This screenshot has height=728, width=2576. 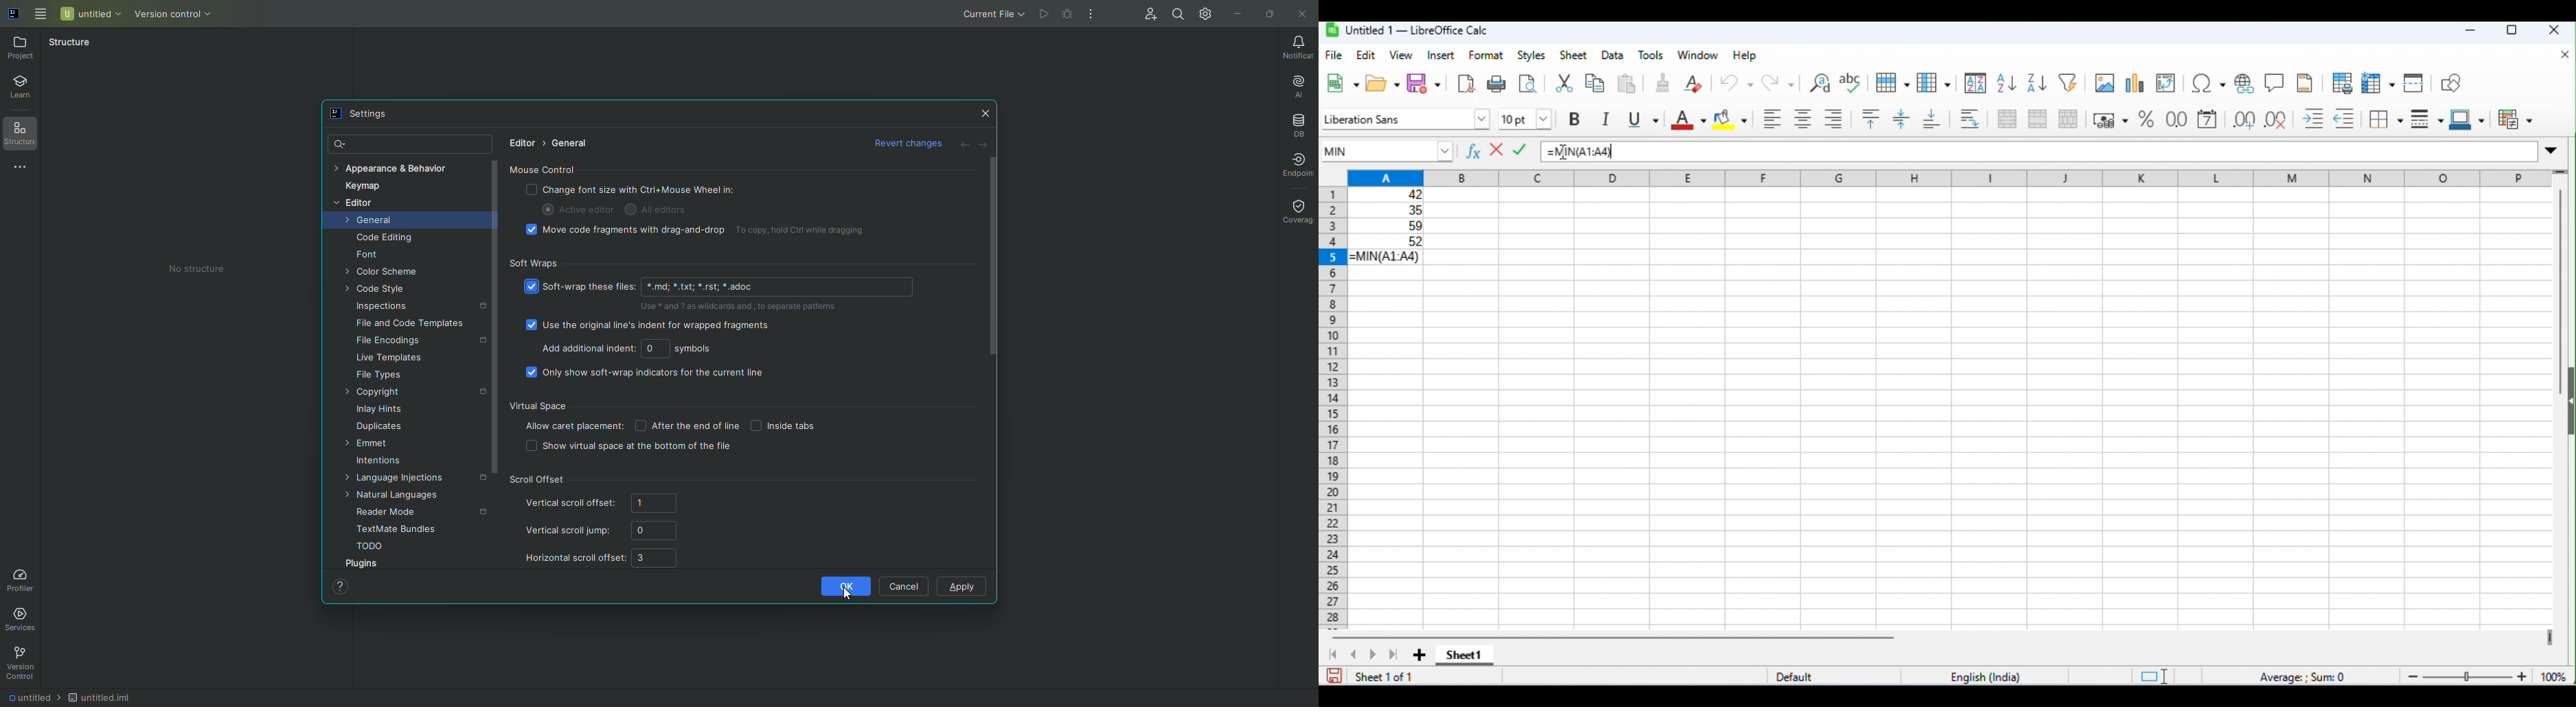 I want to click on spelling, so click(x=1852, y=83).